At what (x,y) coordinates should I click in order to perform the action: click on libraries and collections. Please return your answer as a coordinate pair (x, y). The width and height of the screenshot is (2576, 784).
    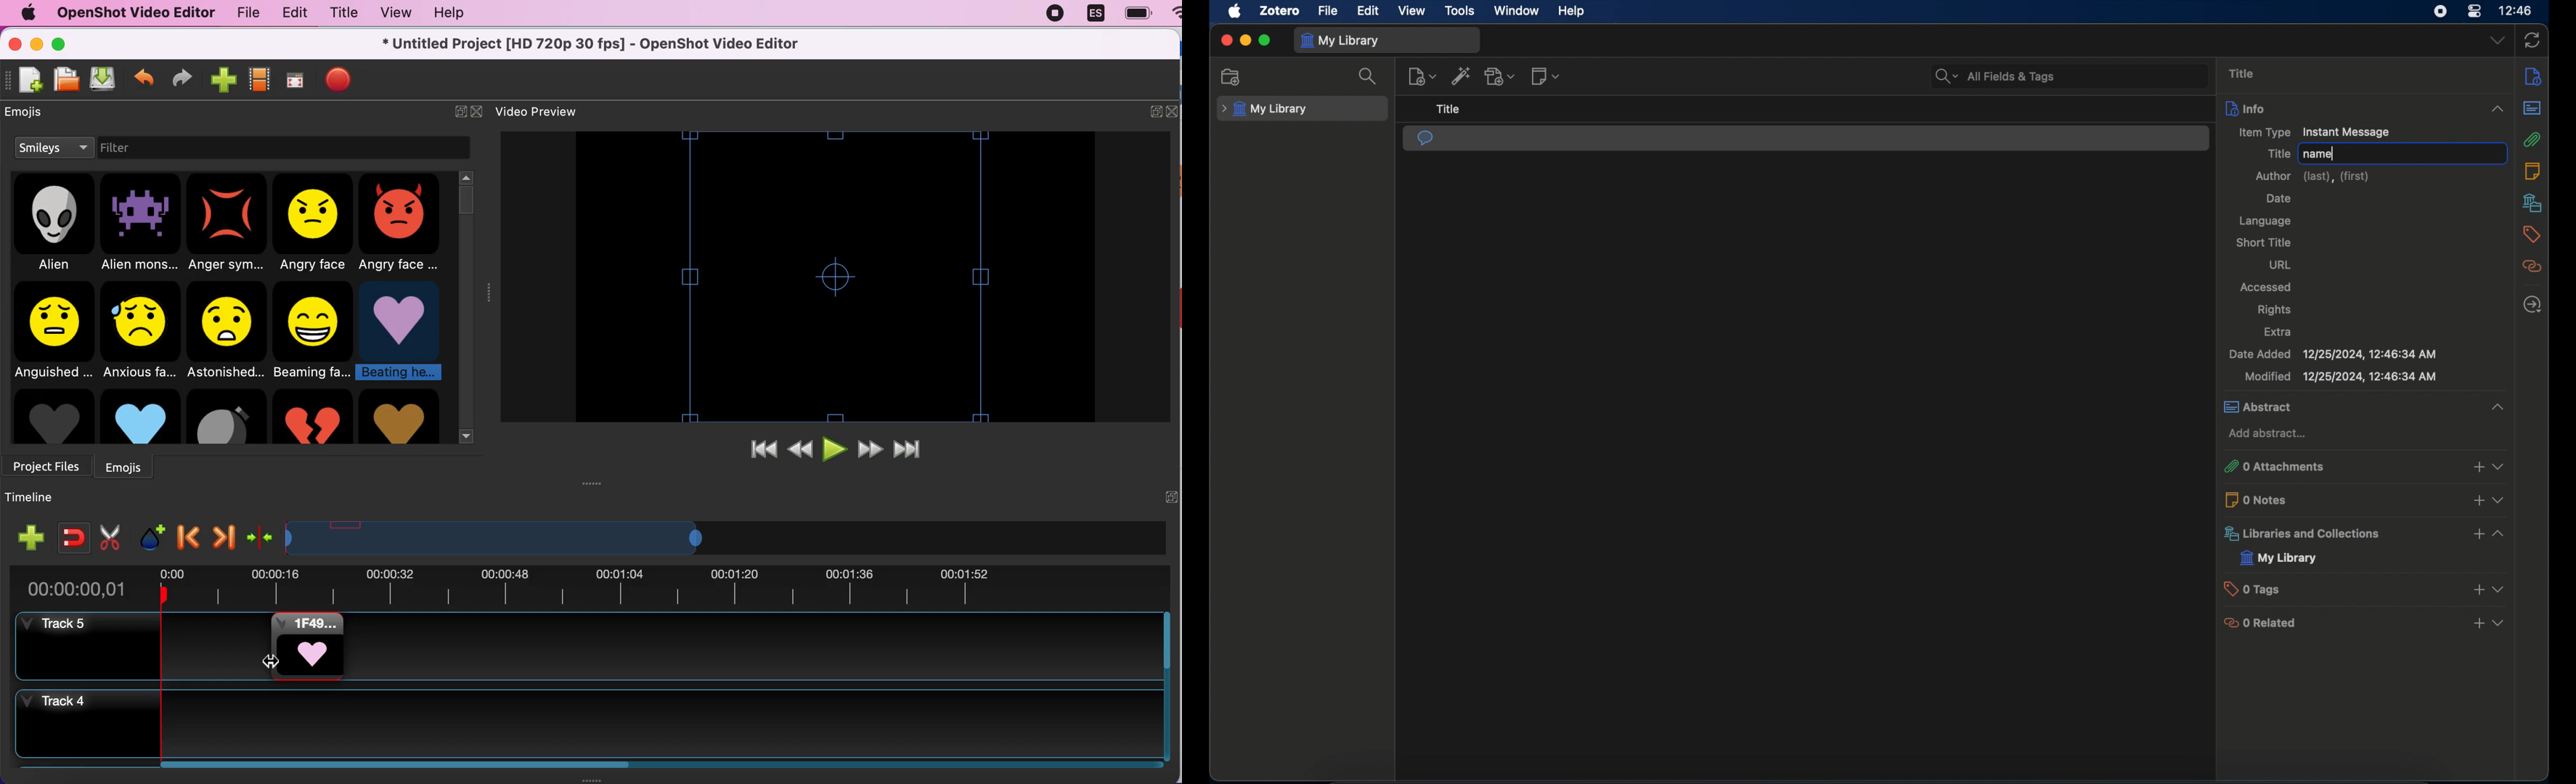
    Looking at the image, I should click on (2532, 203).